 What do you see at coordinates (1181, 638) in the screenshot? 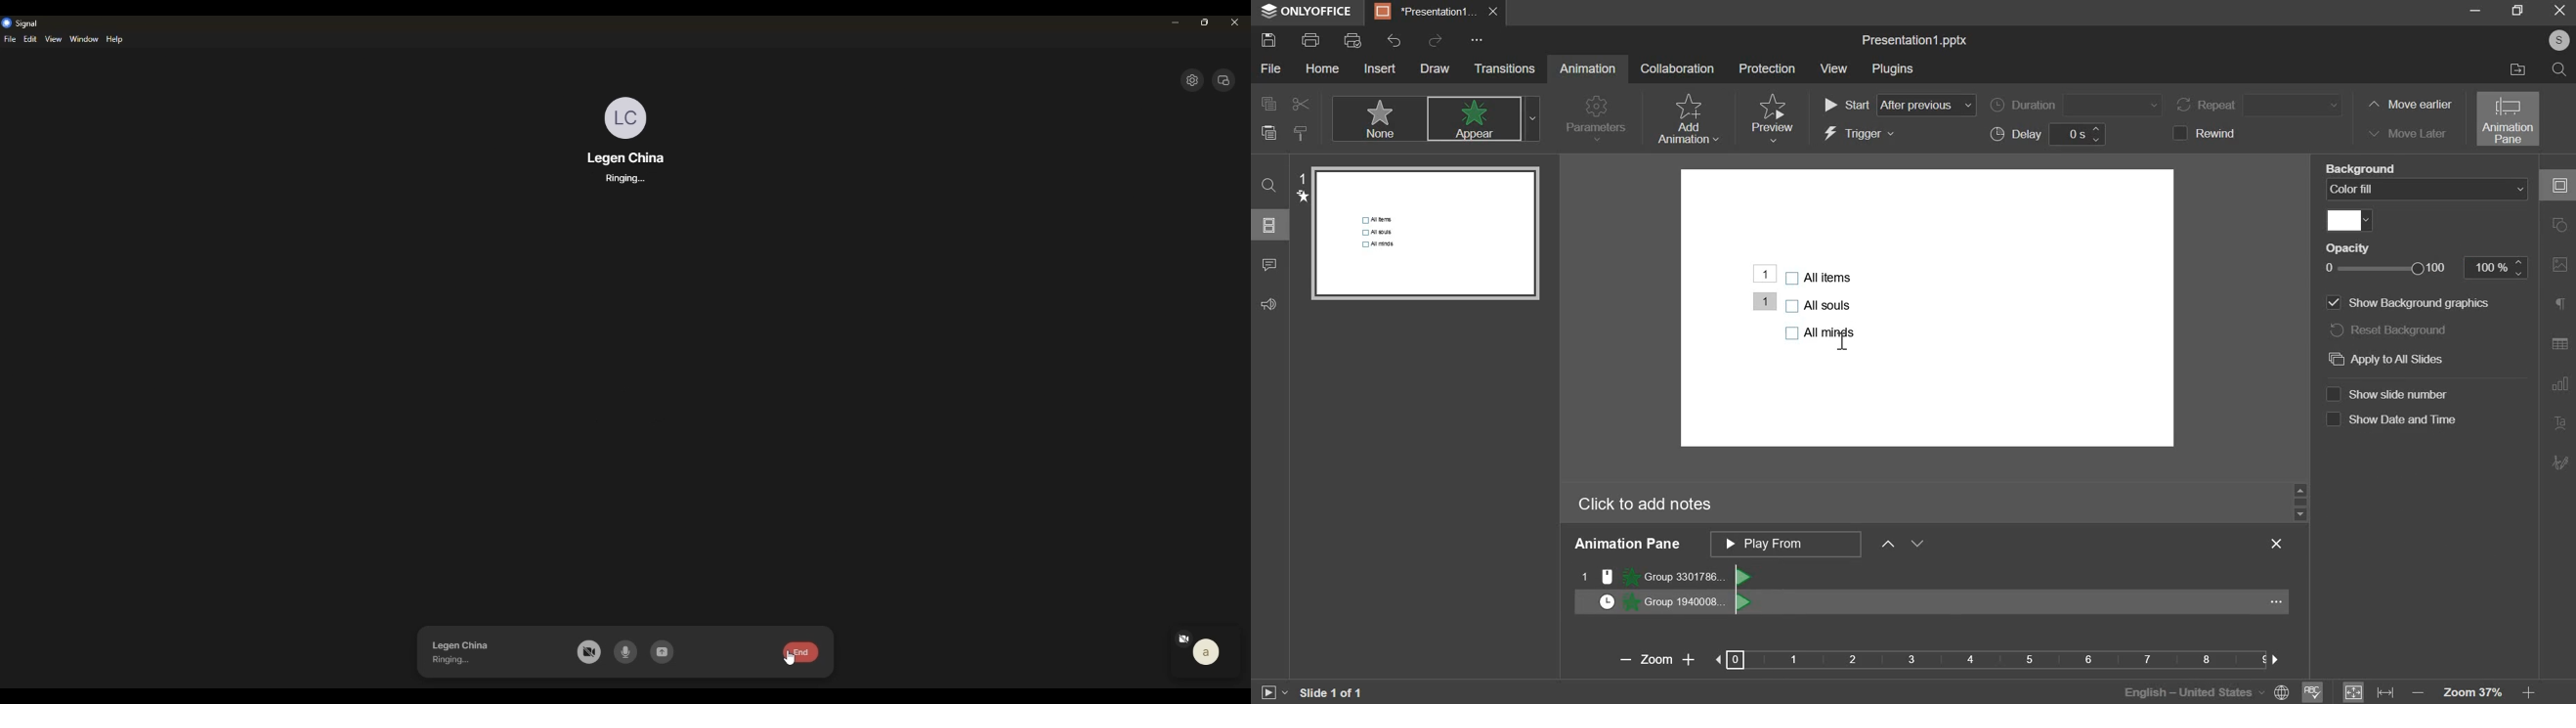
I see `camera off` at bounding box center [1181, 638].